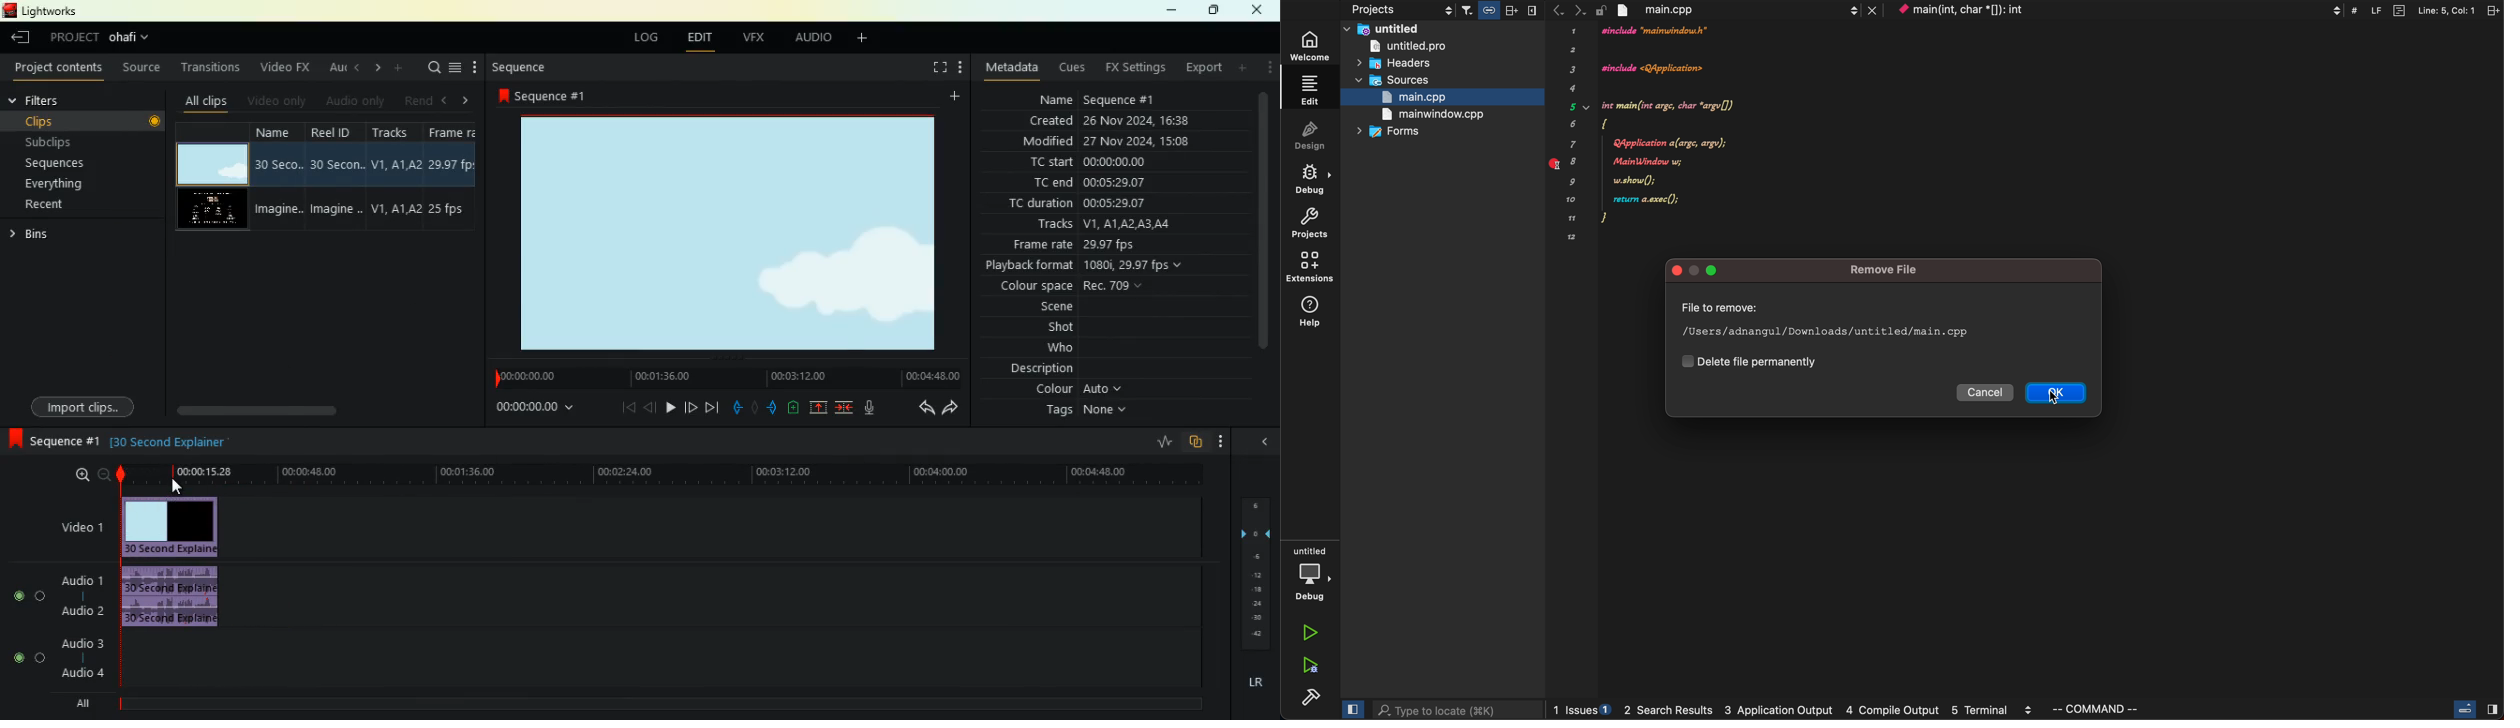  I want to click on project contents, so click(61, 68).